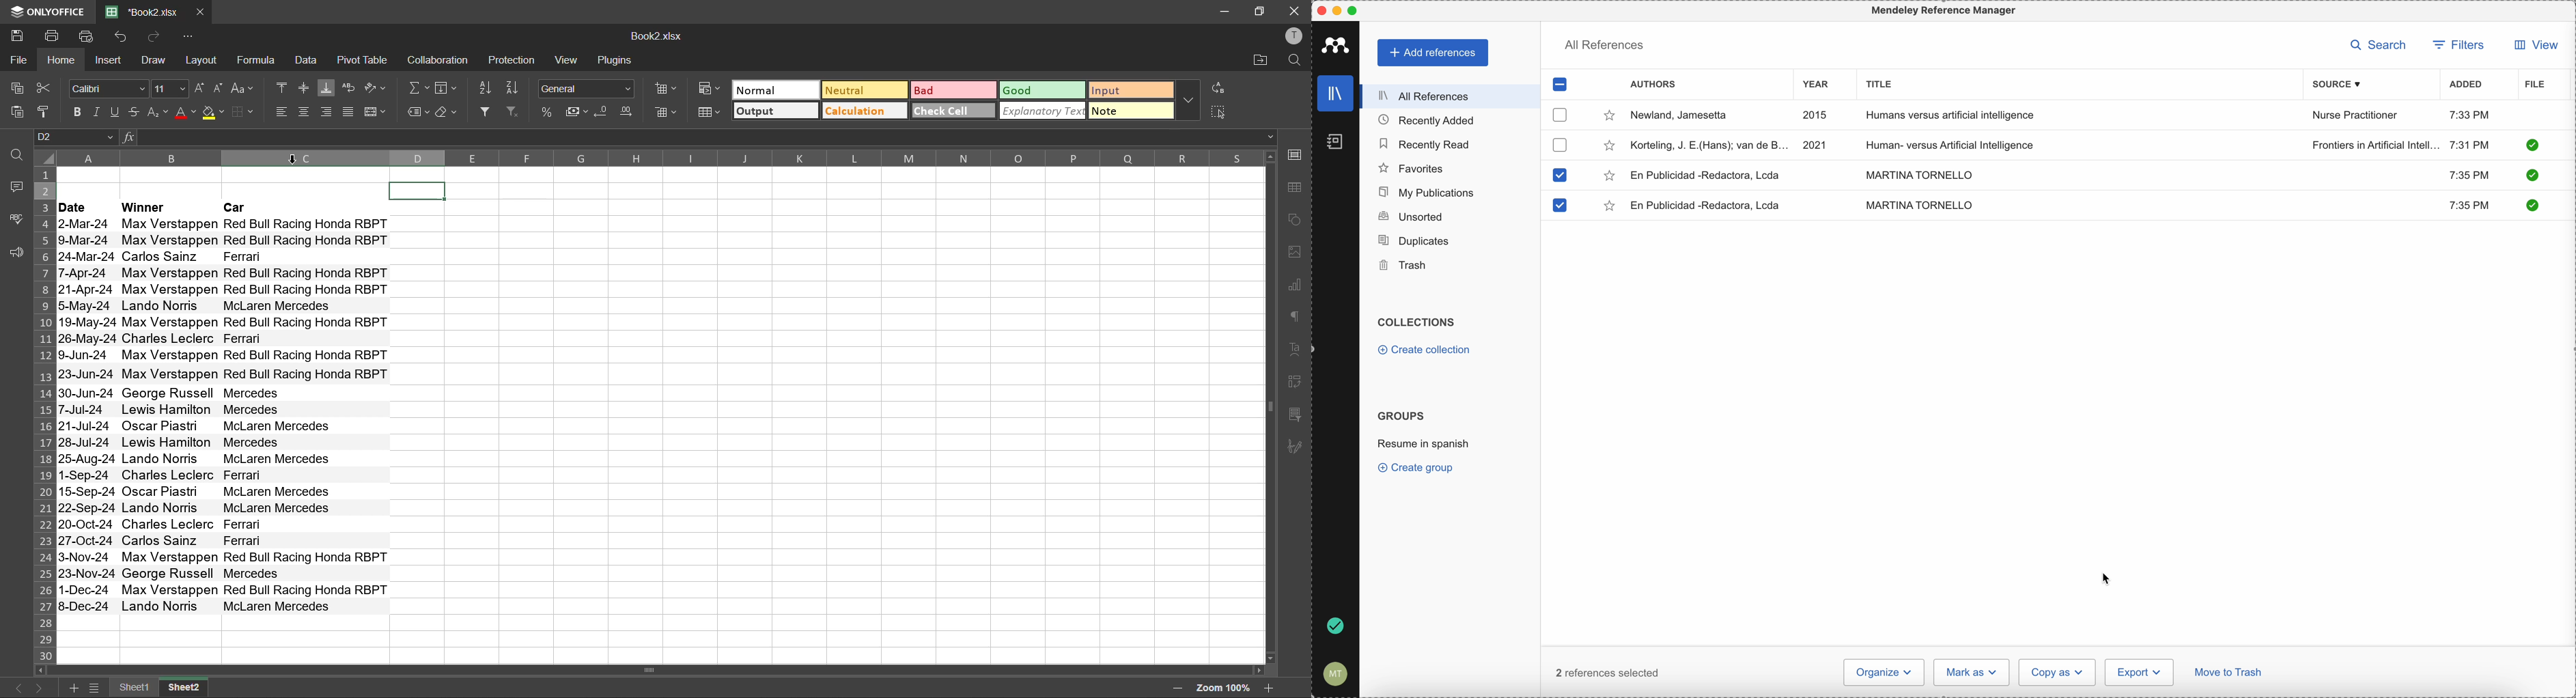 This screenshot has width=2576, height=700. I want to click on selected cell, so click(420, 190).